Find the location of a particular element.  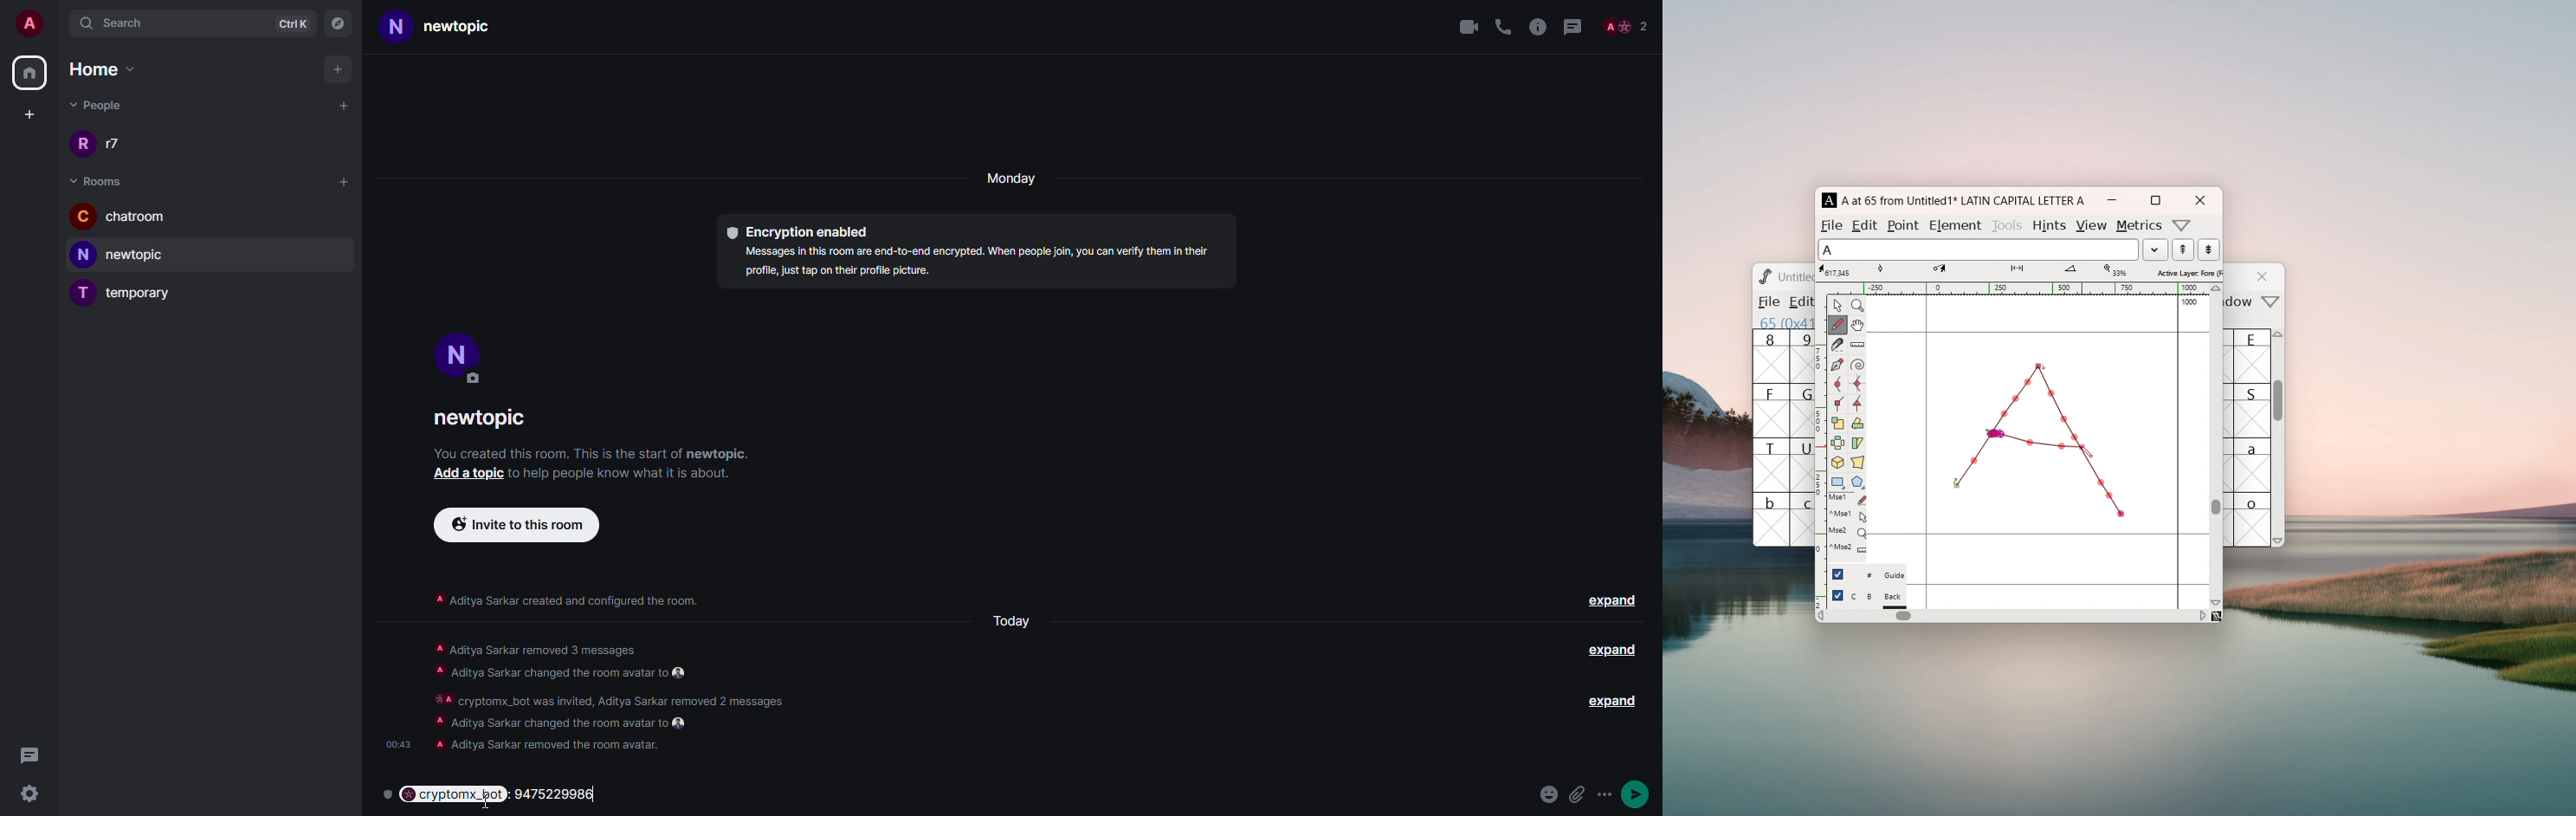

b is located at coordinates (1771, 519).